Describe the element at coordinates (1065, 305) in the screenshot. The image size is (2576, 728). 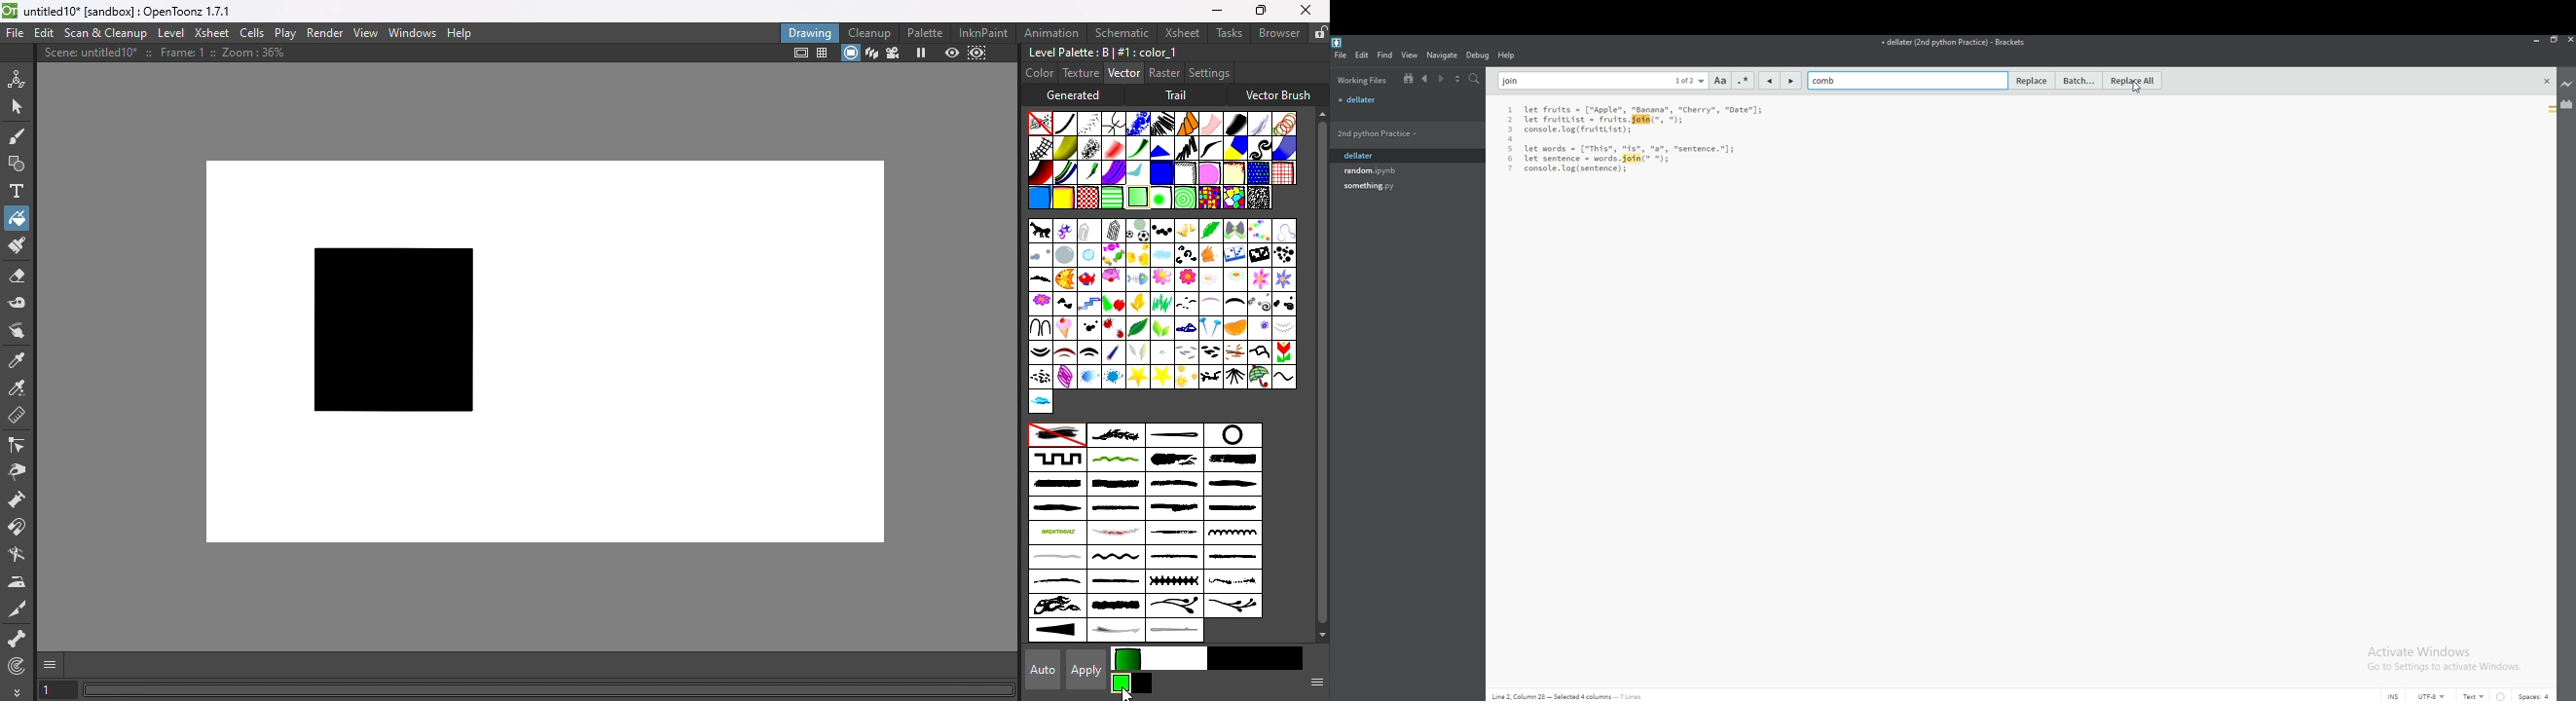
I see `feet` at that location.